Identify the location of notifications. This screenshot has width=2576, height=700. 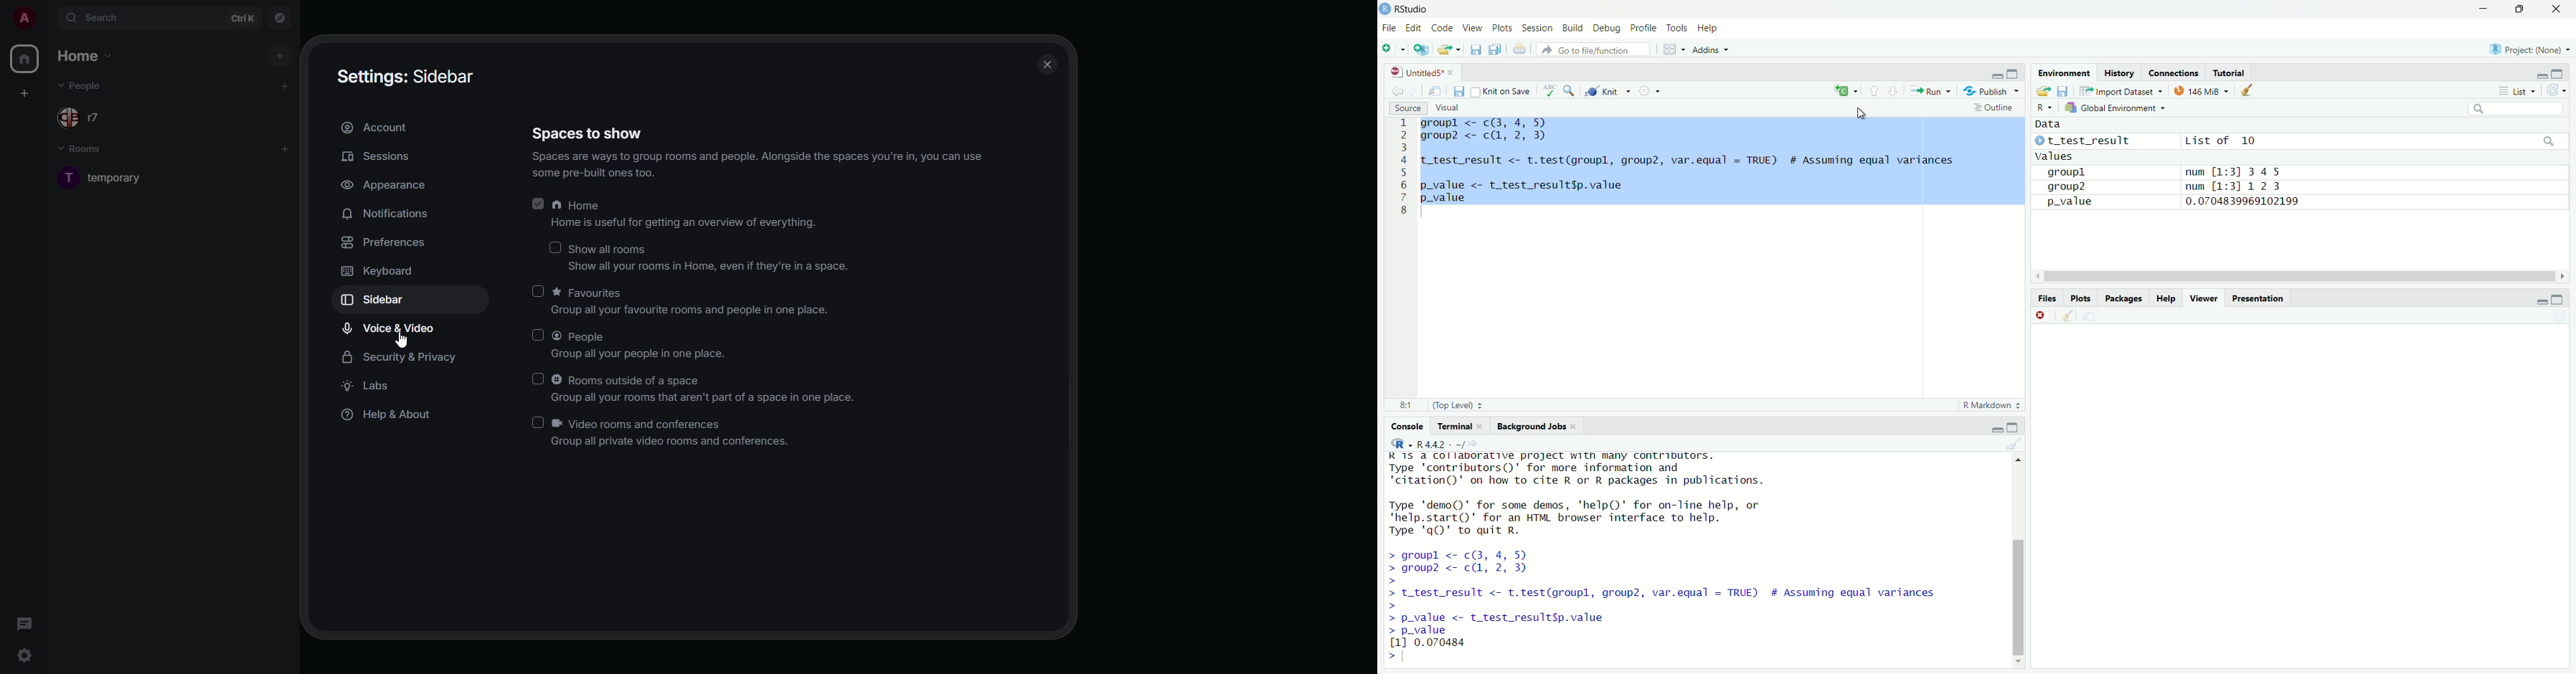
(394, 214).